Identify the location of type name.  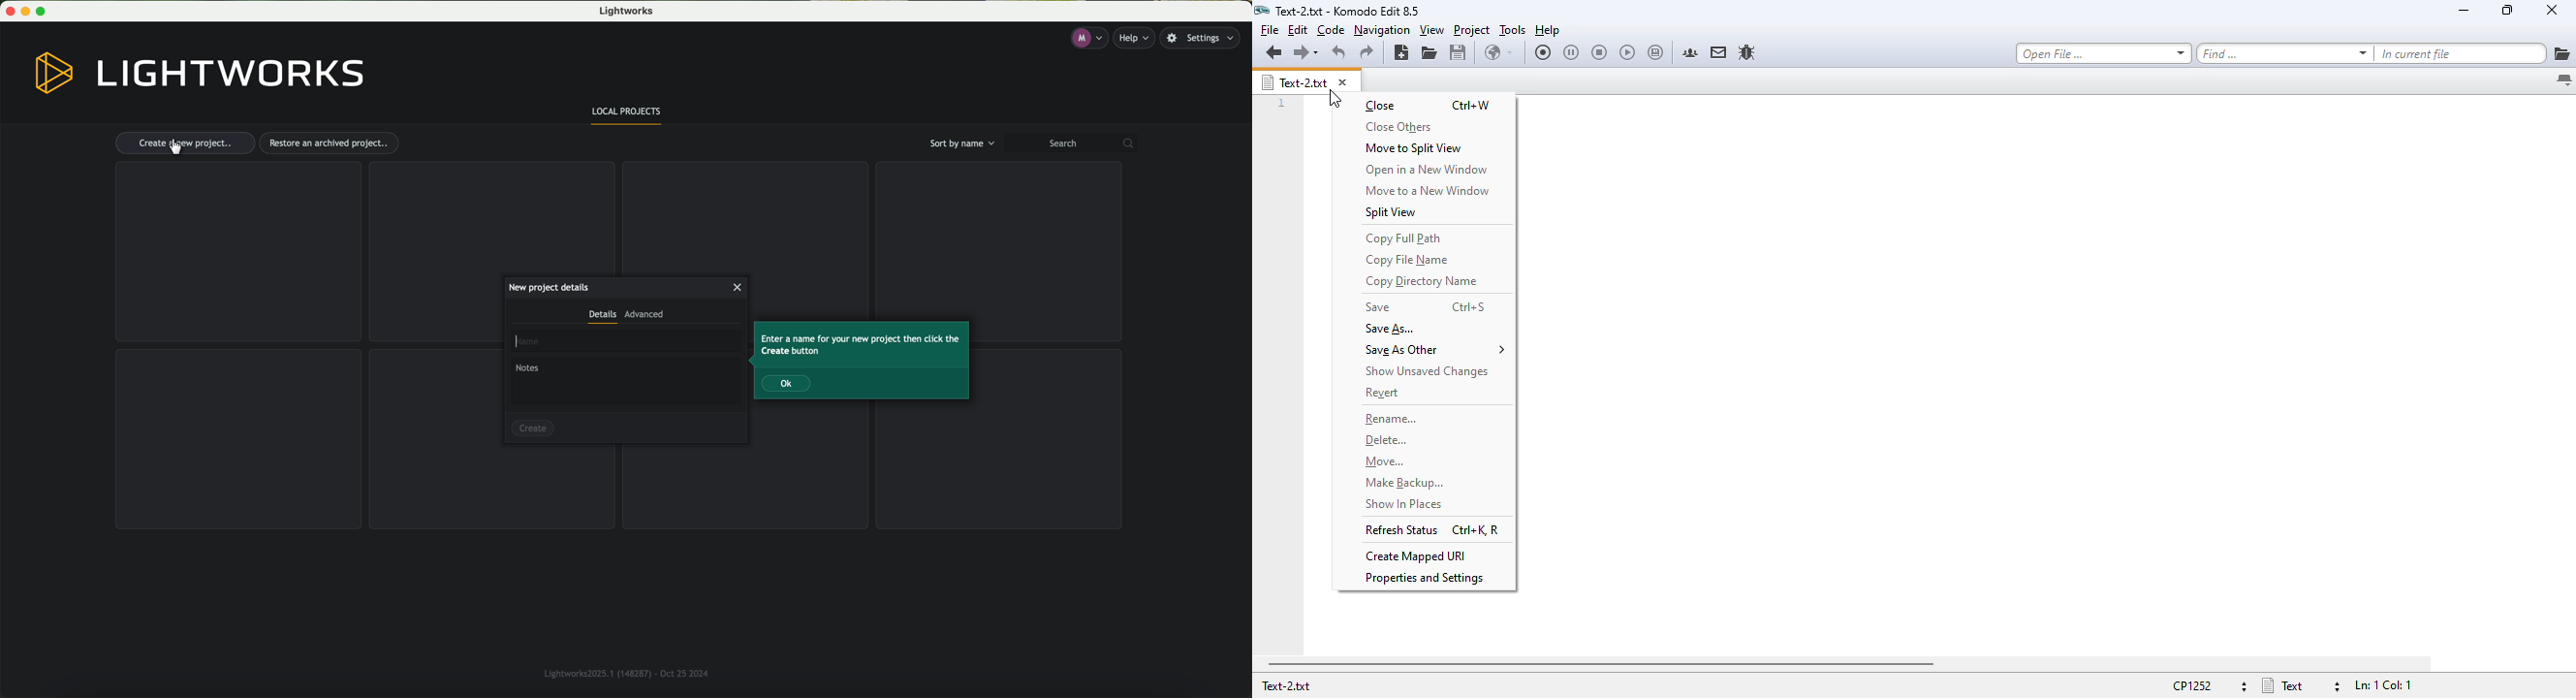
(625, 342).